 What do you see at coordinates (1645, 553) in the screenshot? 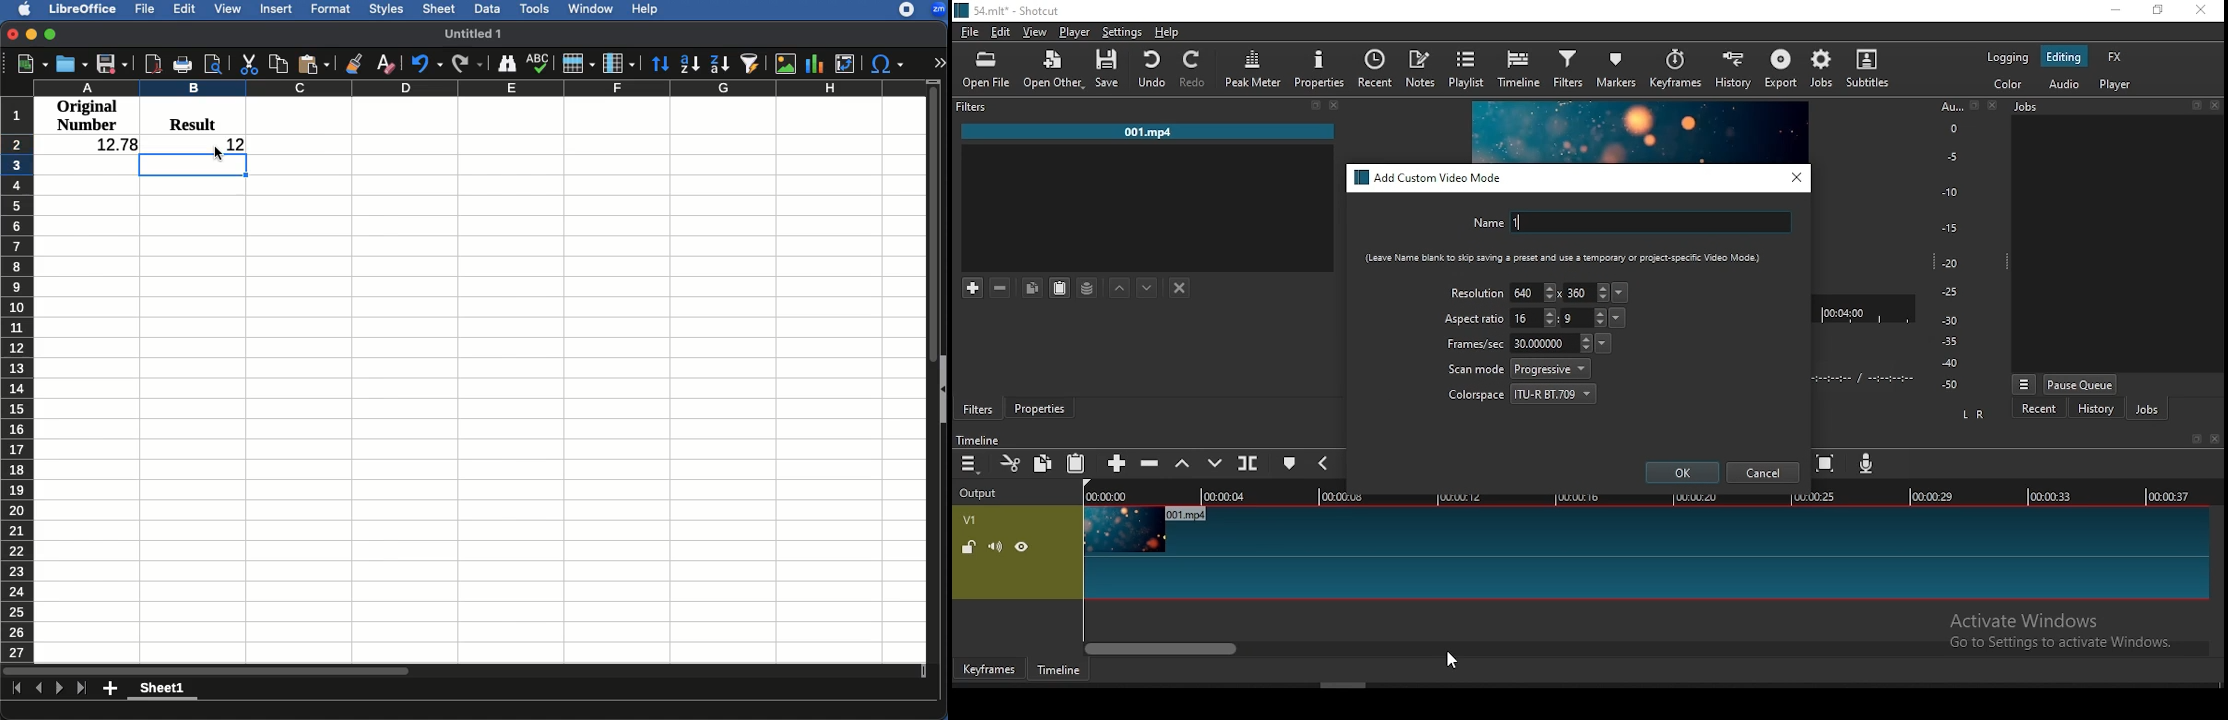
I see `video track` at bounding box center [1645, 553].